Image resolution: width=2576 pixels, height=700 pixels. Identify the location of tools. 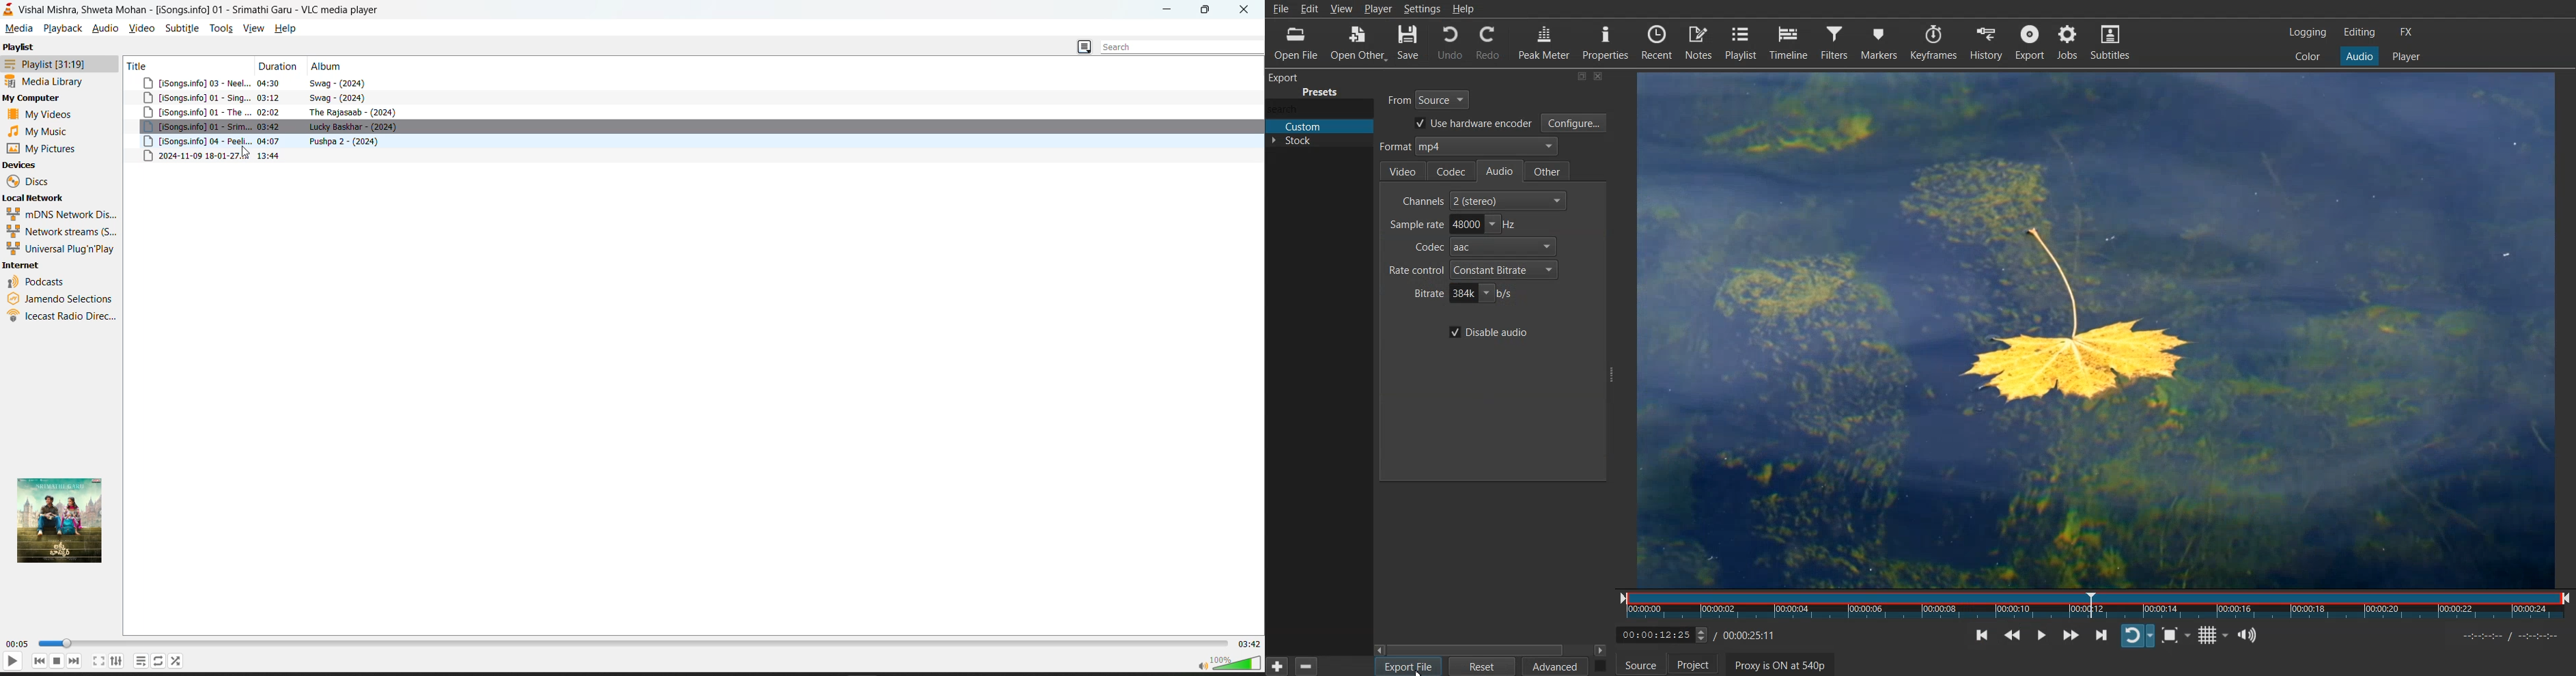
(219, 29).